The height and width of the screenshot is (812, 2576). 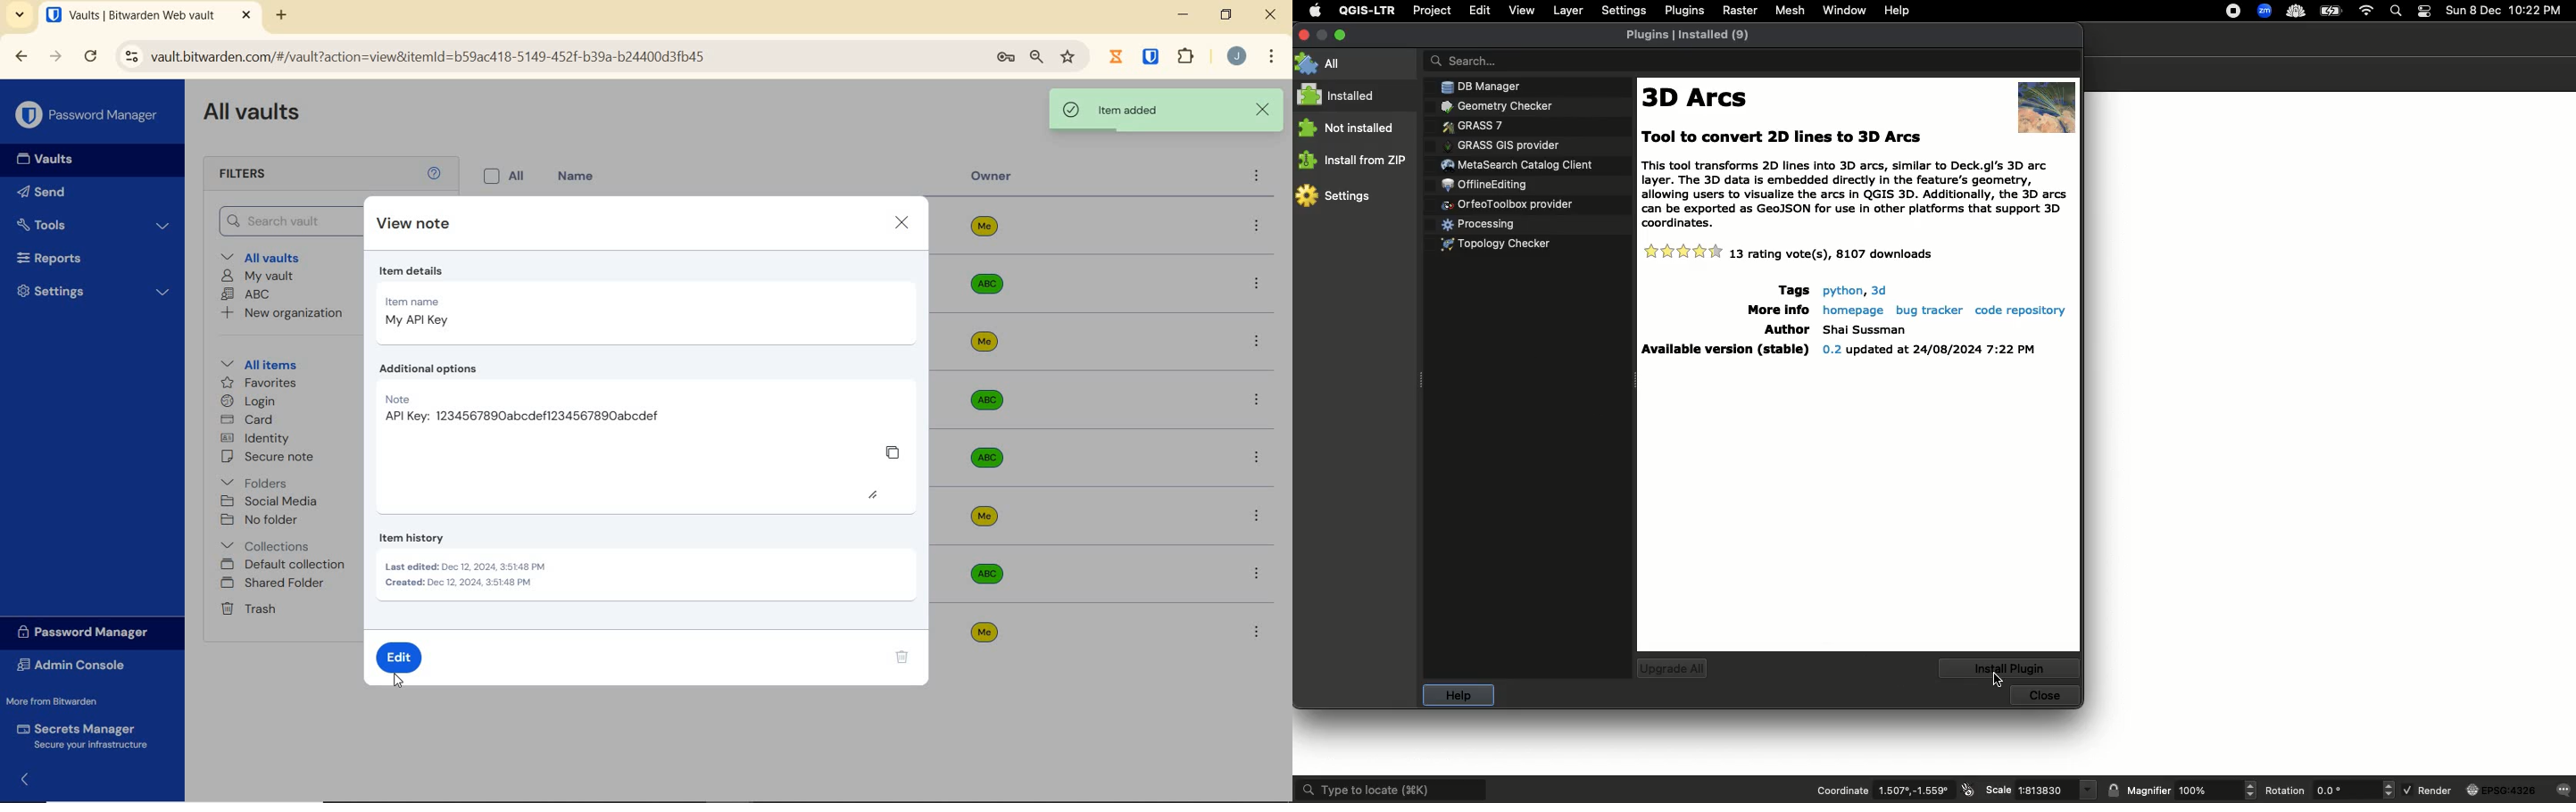 What do you see at coordinates (397, 680) in the screenshot?
I see `cursor` at bounding box center [397, 680].